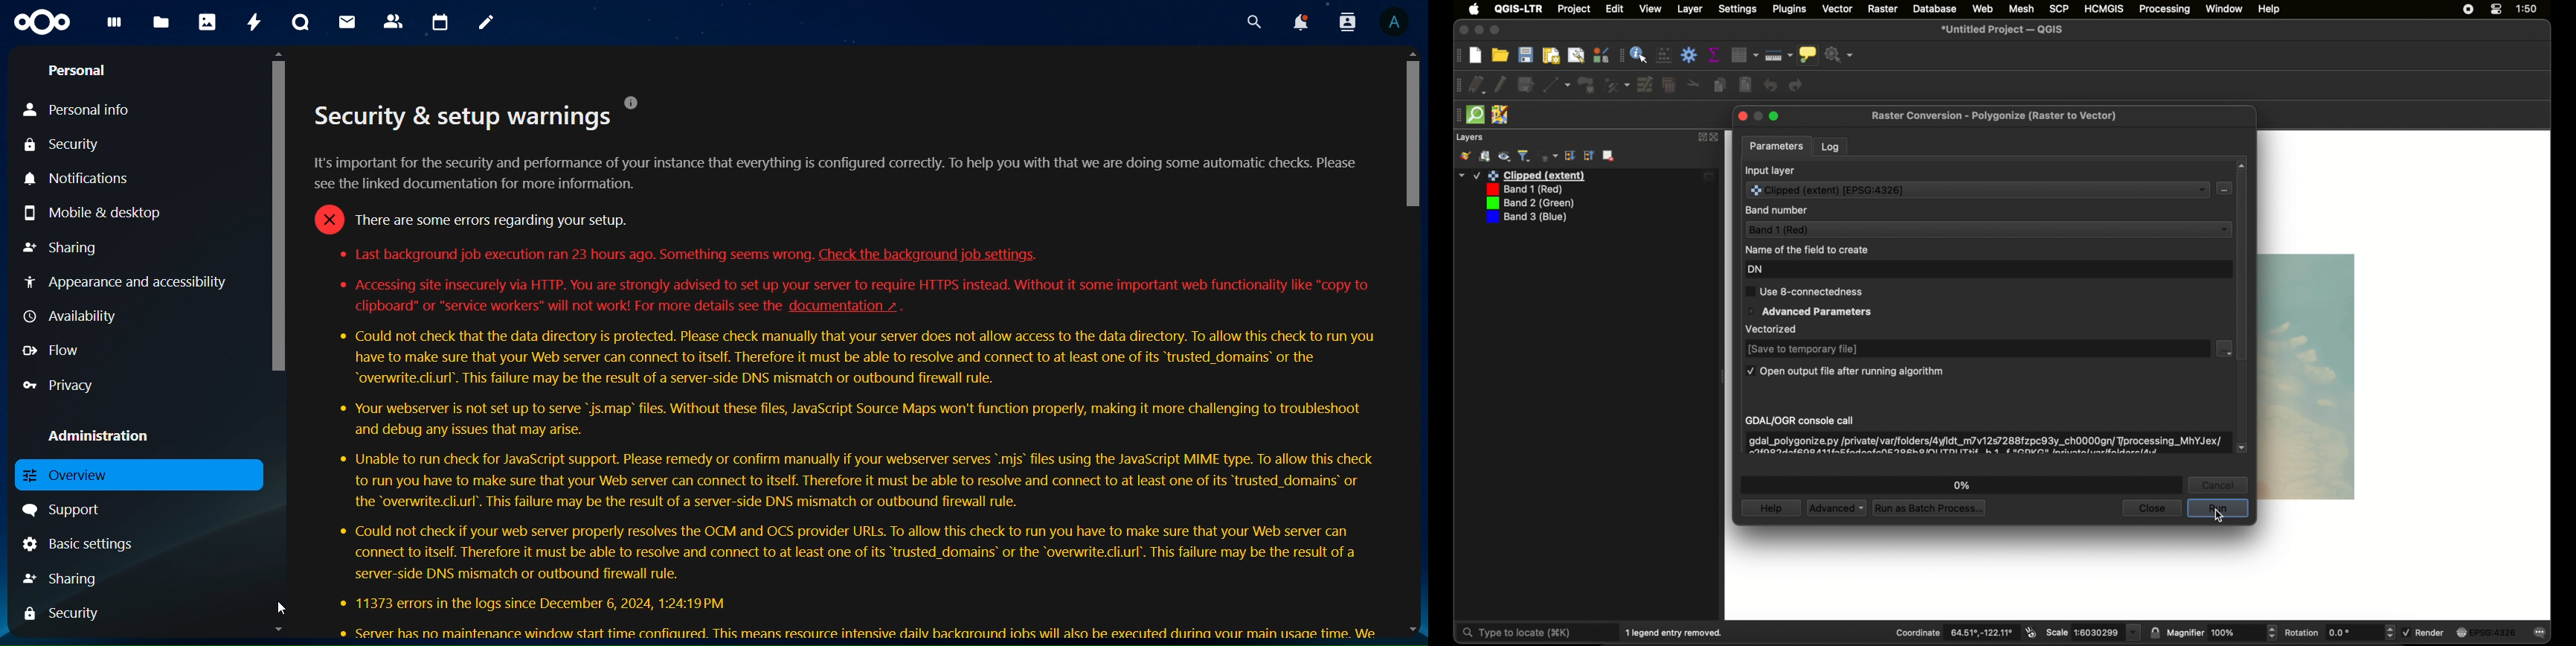 Image resolution: width=2576 pixels, height=672 pixels. I want to click on . . [1]
Security & setup warnings
It's important for the security and performance of your instance that everything is configured correctly. To help you with that we are doing some automatic checks. Please’
see the linked documentation for more information.
o There are some errors regarding your setup.

Last background job execution ran 23 hours ago. Something seems wrong. Check the background job settings.

* Accessing site insecurely via HTTP. You are strongly advised to set up your server to require HTTPS instead. Without it some important web functionality like "copy to
clipboard" or “service workers" will not work! For more details see the documentation ~ .

Could not check that the data directory is protected. Please check manually that your server does not allow access to the data directory. To allow this check to run you
have to make sure that your Web server can connect to itself. Therefore it must be able to resolve and connect to at least one of its ‘trusted_domains’ or the
“overwrite.cli.url’. This failure may be the result of a server-side DNS mismatch or outbound firewall rule.

* Your webserver is not set up to serve “js.map’ files. Without these files, JavaScript Source Maps won't function properly, making it more challenging to troubleshoot
and debug any issues that may arise.

Unable to run check for JavaScript support. Please remedy or confirm manually if your webserver serves ".mijs" files using the JavaScript MIME type. To allow this check
to run you have to make sure that your Web server can connect to itself. Therefore it must be able to resolve and connect to at least one of its “trusted_domains’ or
the “overwrite.cli.url’. This failure may be the result of a server-side DNS mismatch or outbound firewall rule.

Could not check if your web server properly resolves the OCM and OCS provider URLs. To allow this check to run you have to make sure that your Web server can
connect to itself. Therefore it must be able to resolve and connect to at least one of its ‘trusted_domains’ or the “overwrite.cli.url’. This failure may be the result of a
server-side DNS mismatch or outbound firewall rule.

* 11373 errors in the logs since December 6, 2024, 1:24:19 PM, so click(844, 366).